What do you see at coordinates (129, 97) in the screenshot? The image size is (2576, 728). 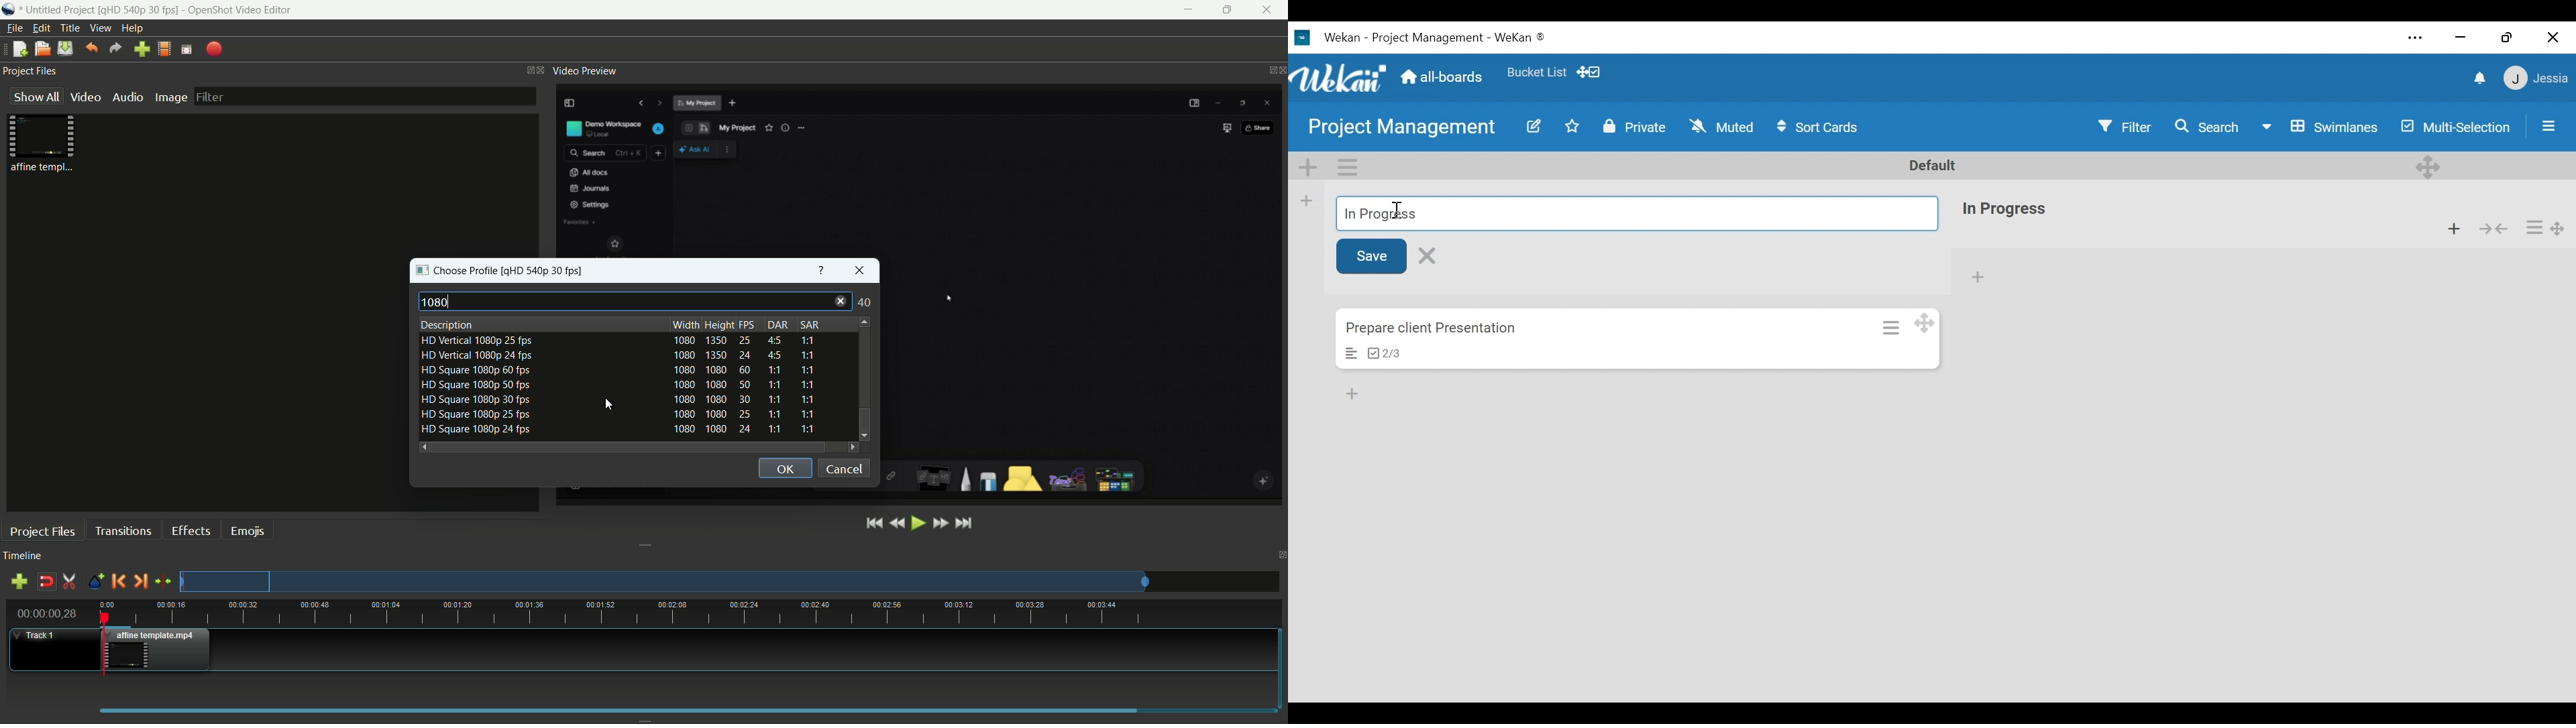 I see `audio` at bounding box center [129, 97].